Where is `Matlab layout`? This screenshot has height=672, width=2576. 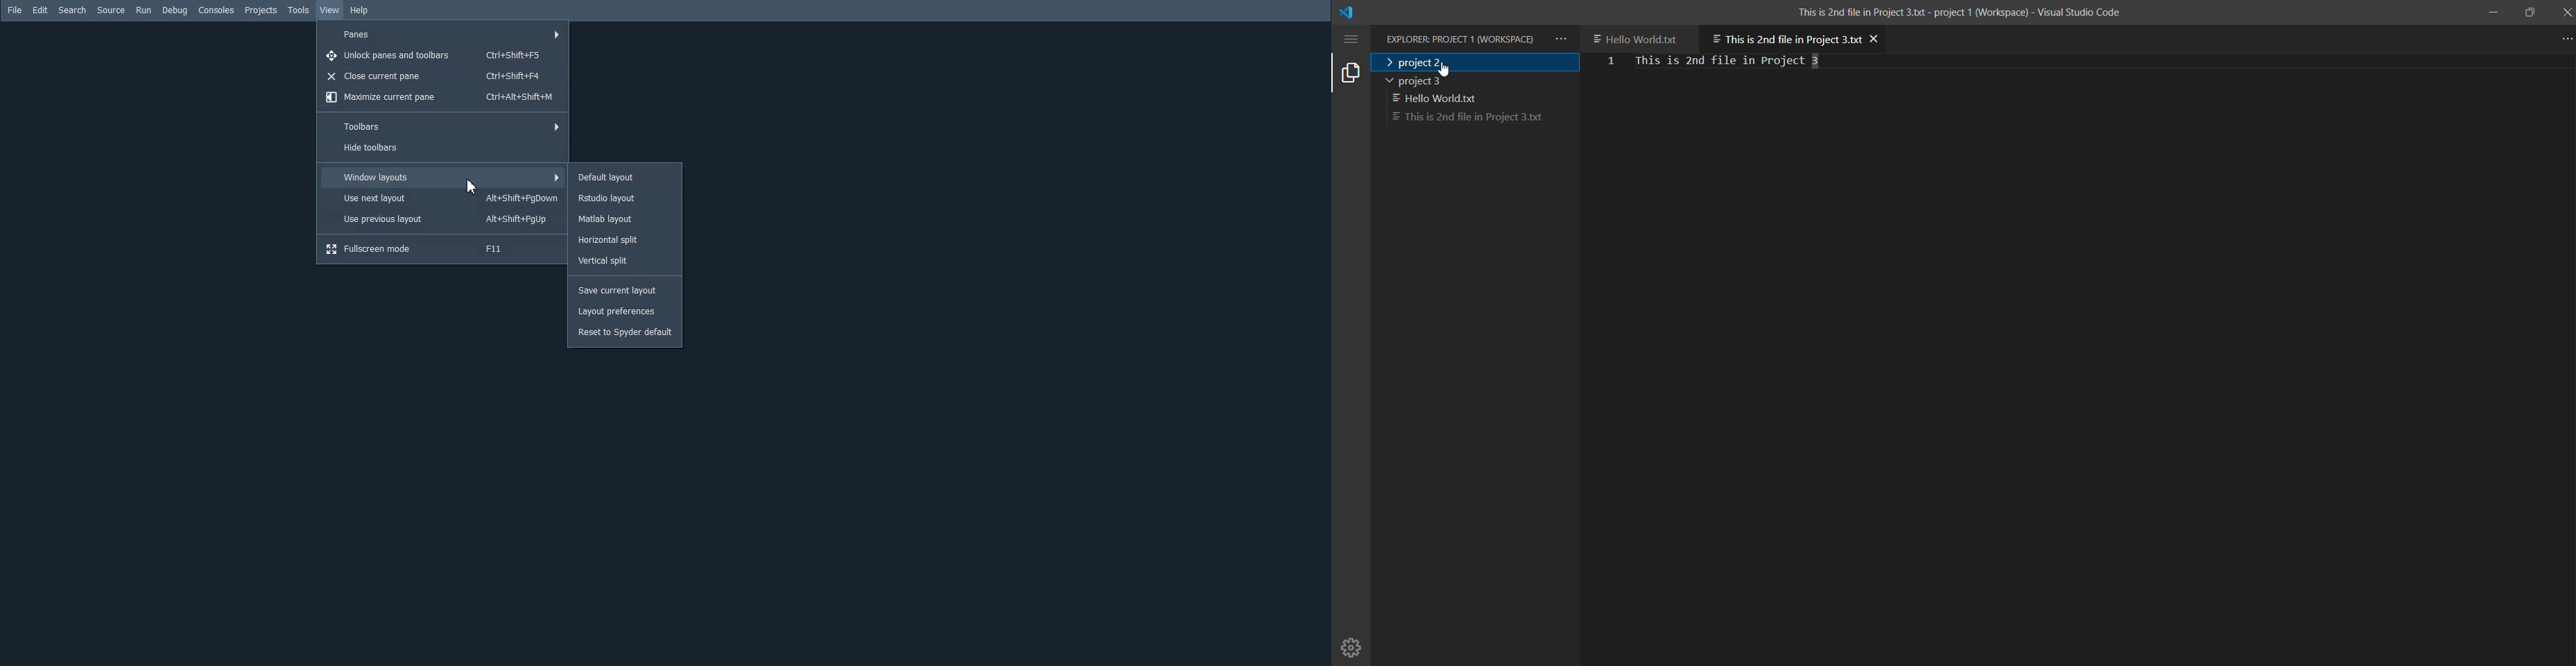
Matlab layout is located at coordinates (625, 219).